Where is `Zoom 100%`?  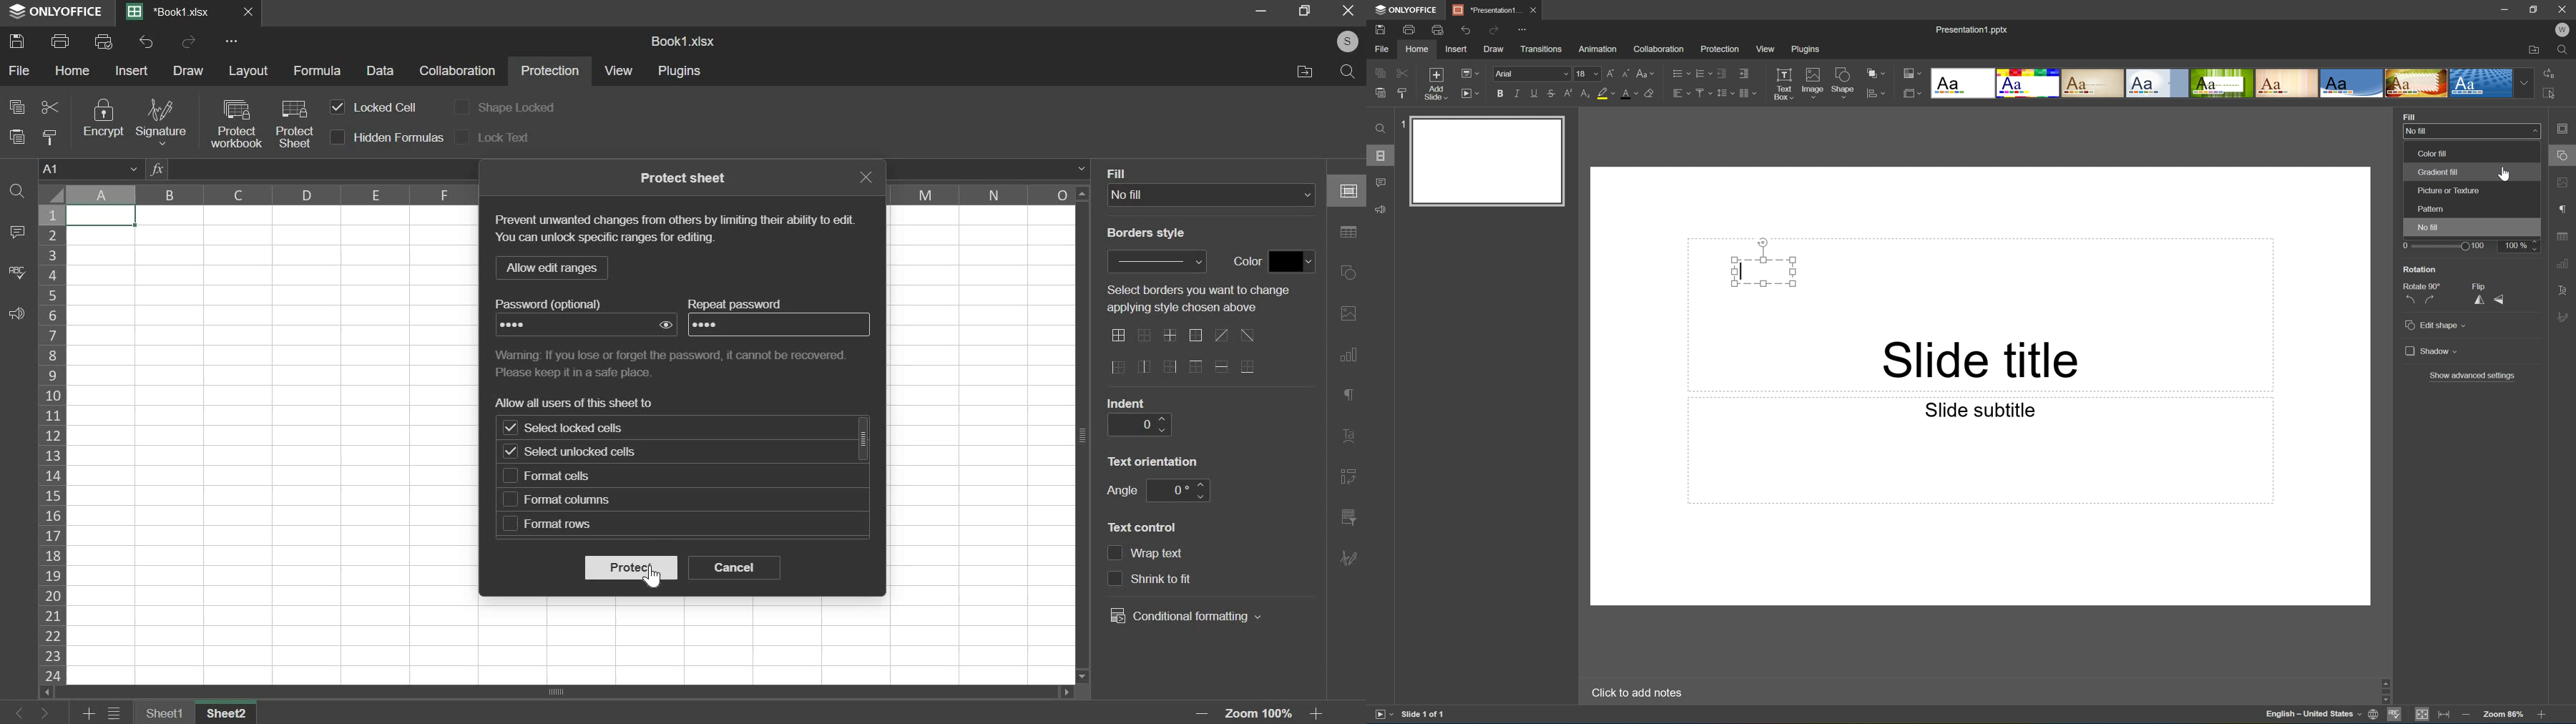 Zoom 100% is located at coordinates (1263, 714).